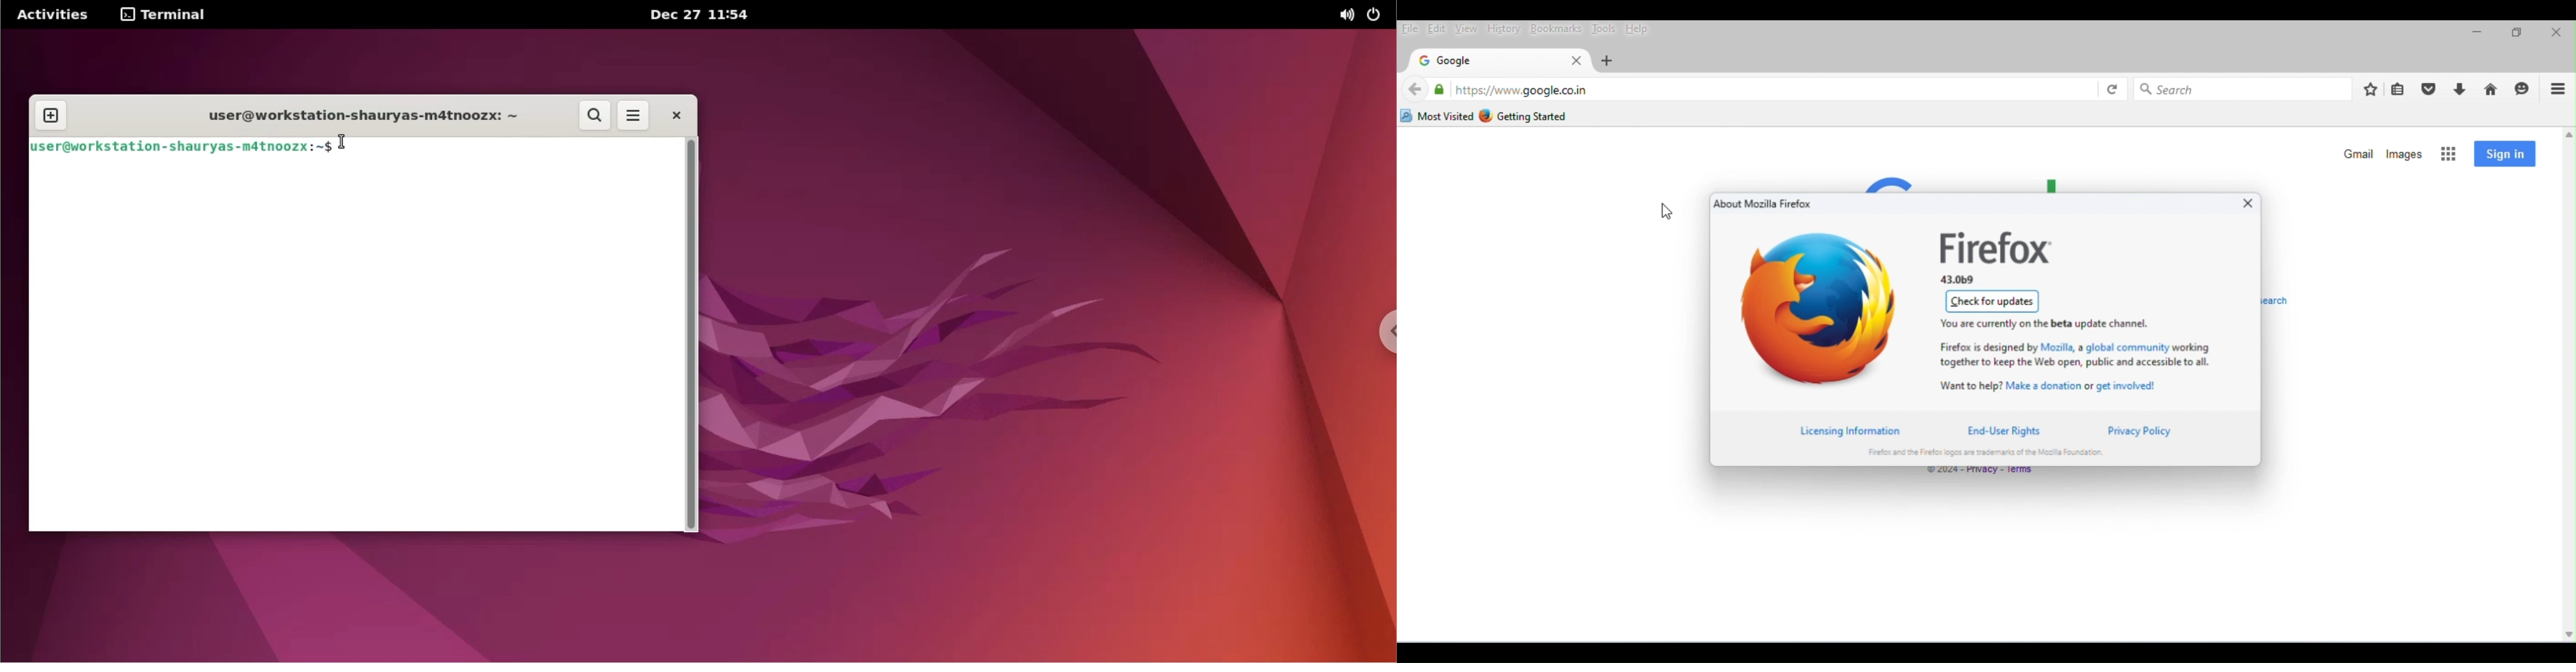 The width and height of the screenshot is (2576, 672). What do you see at coordinates (1415, 90) in the screenshot?
I see `back` at bounding box center [1415, 90].